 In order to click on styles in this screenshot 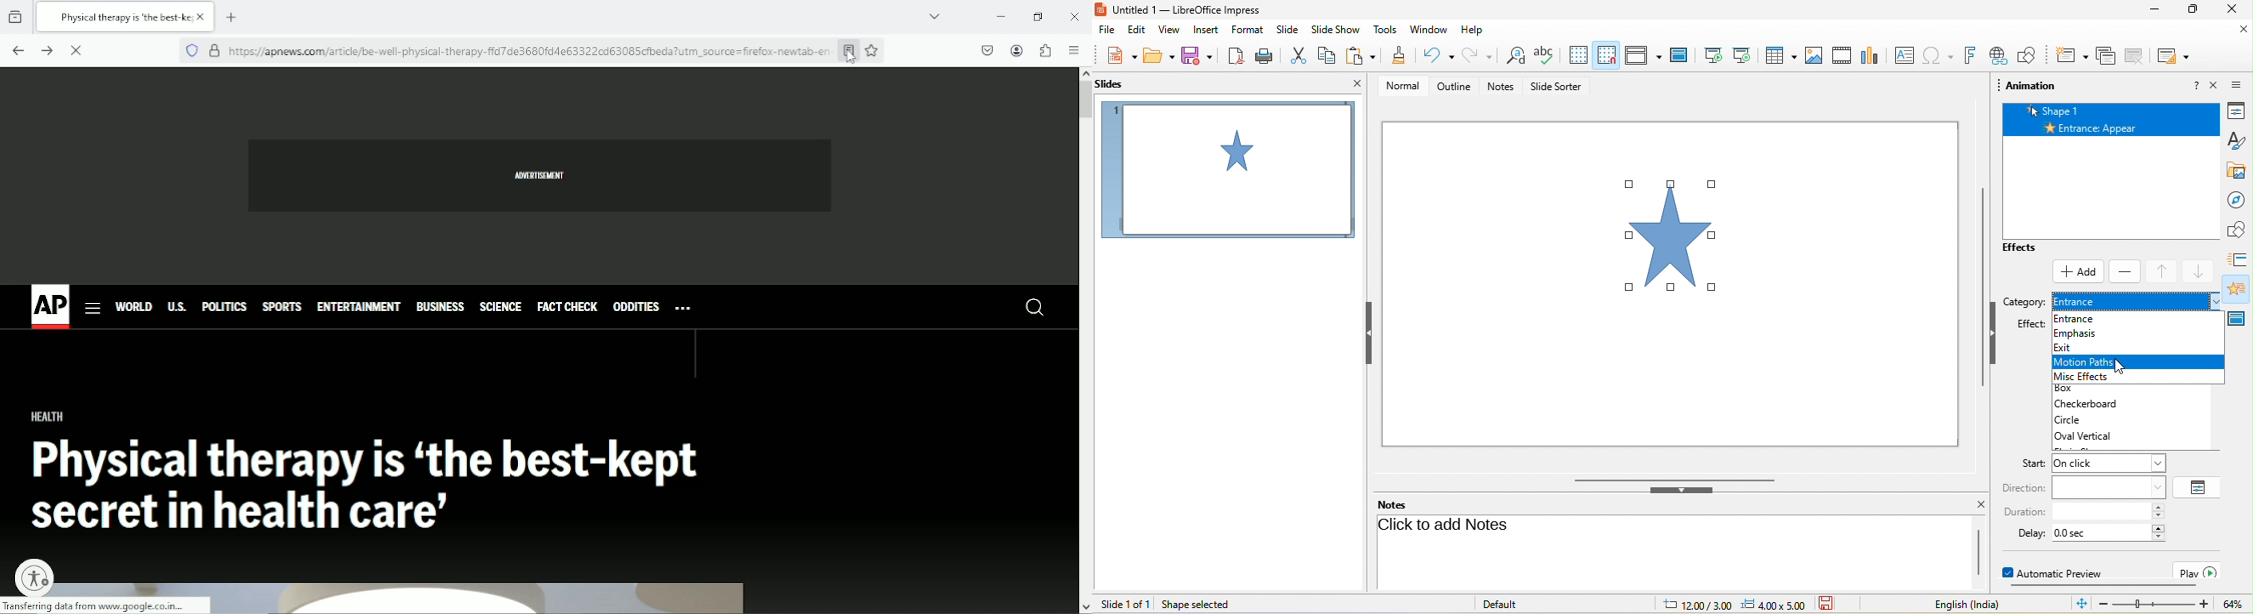, I will do `click(2240, 141)`.